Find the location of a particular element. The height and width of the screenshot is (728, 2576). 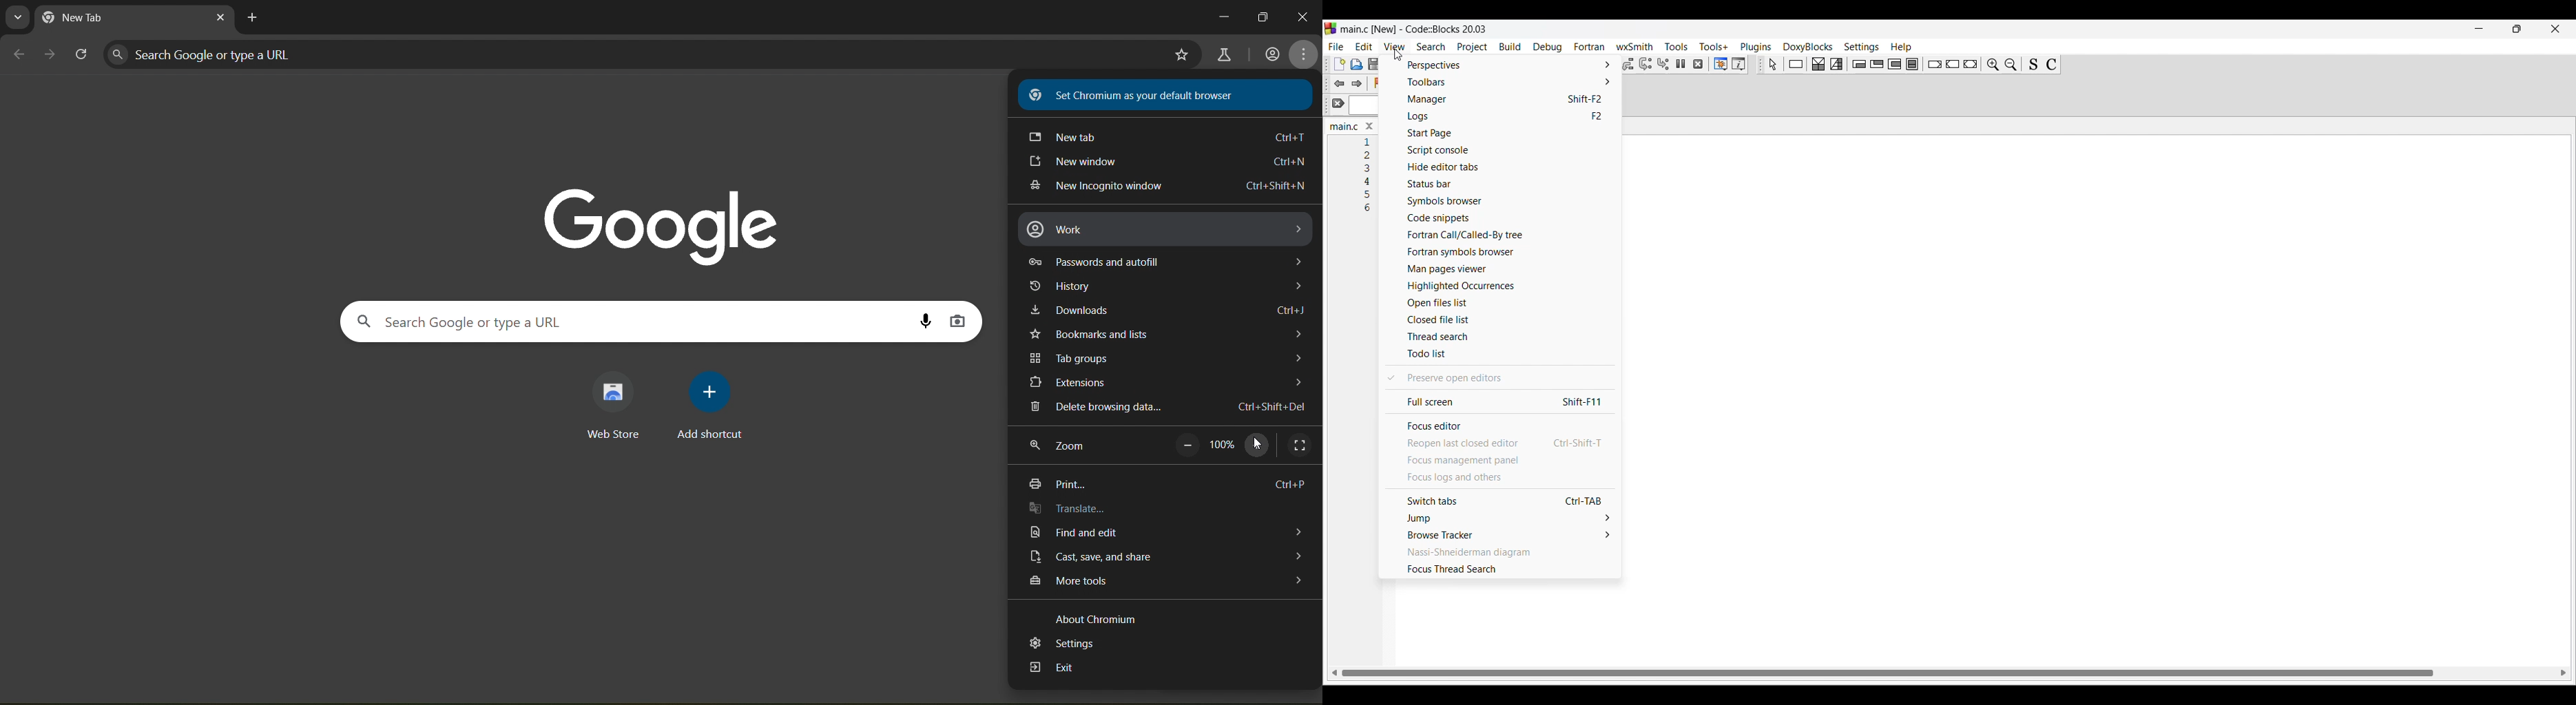

Focus editor is located at coordinates (1499, 426).